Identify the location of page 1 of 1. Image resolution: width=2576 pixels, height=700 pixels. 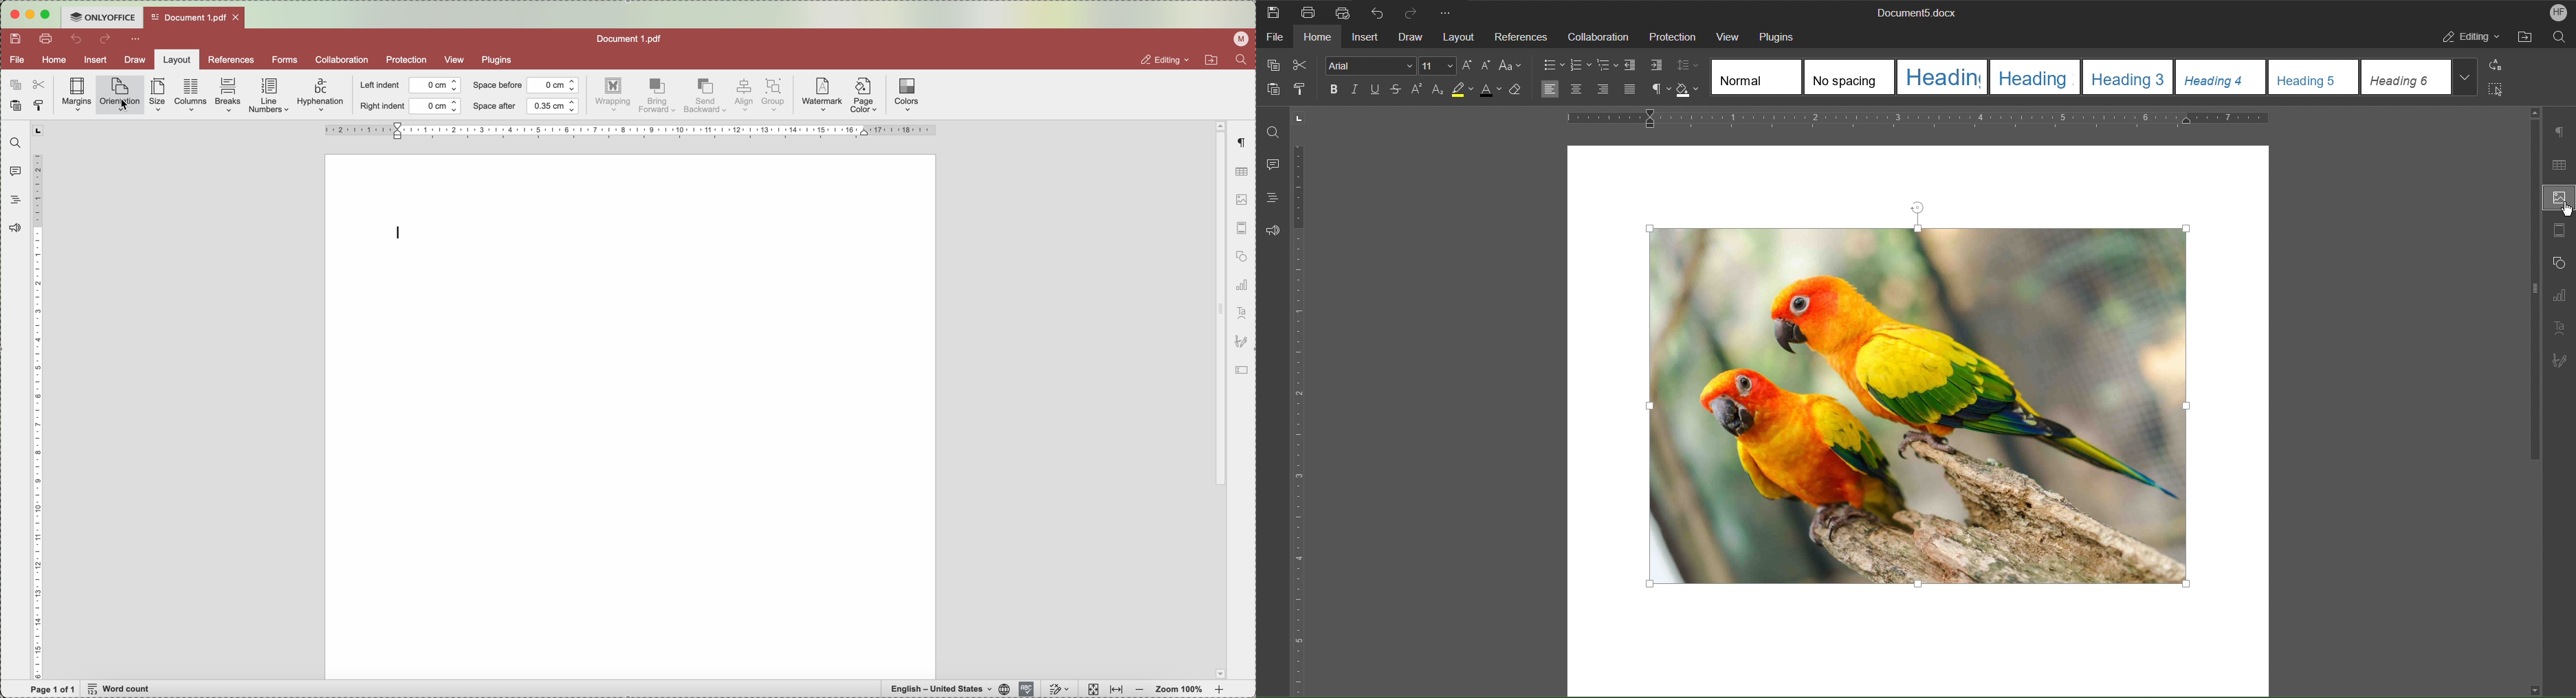
(53, 689).